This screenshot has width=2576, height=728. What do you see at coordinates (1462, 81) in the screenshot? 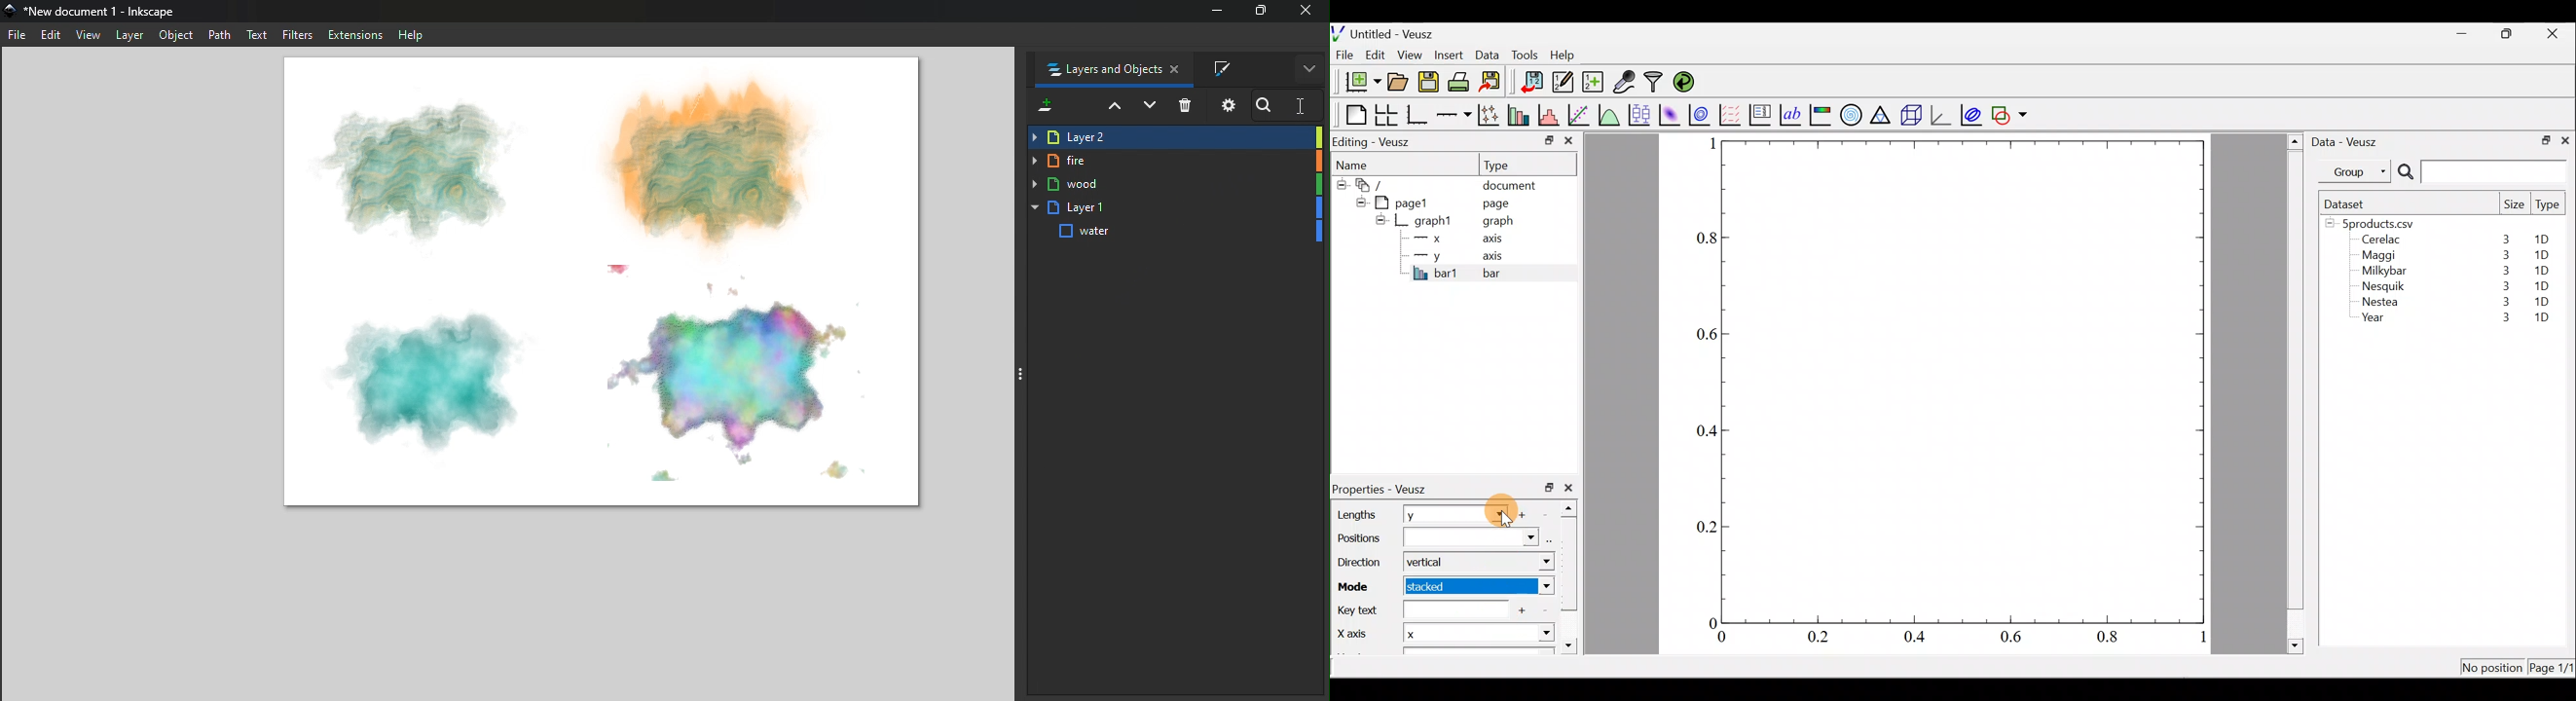
I see `Print the document` at bounding box center [1462, 81].